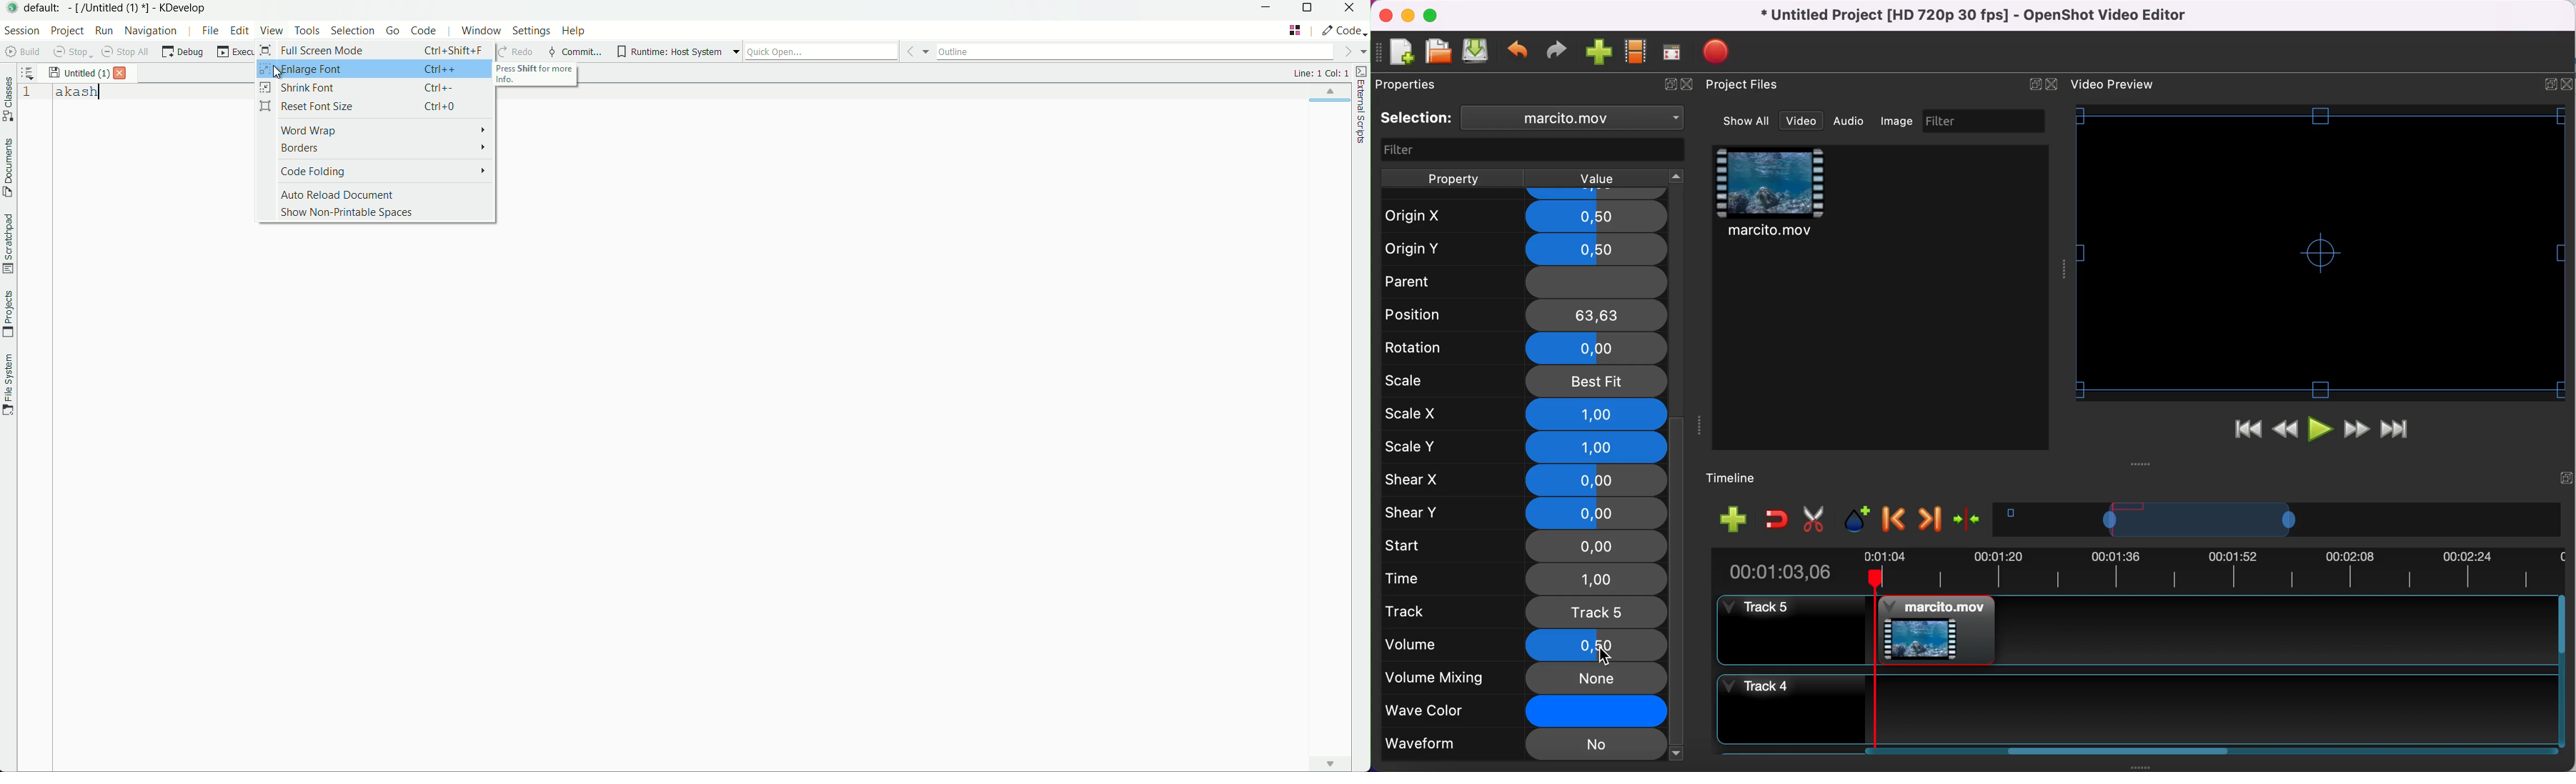 This screenshot has height=784, width=2576. What do you see at coordinates (1637, 52) in the screenshot?
I see `choose profile` at bounding box center [1637, 52].